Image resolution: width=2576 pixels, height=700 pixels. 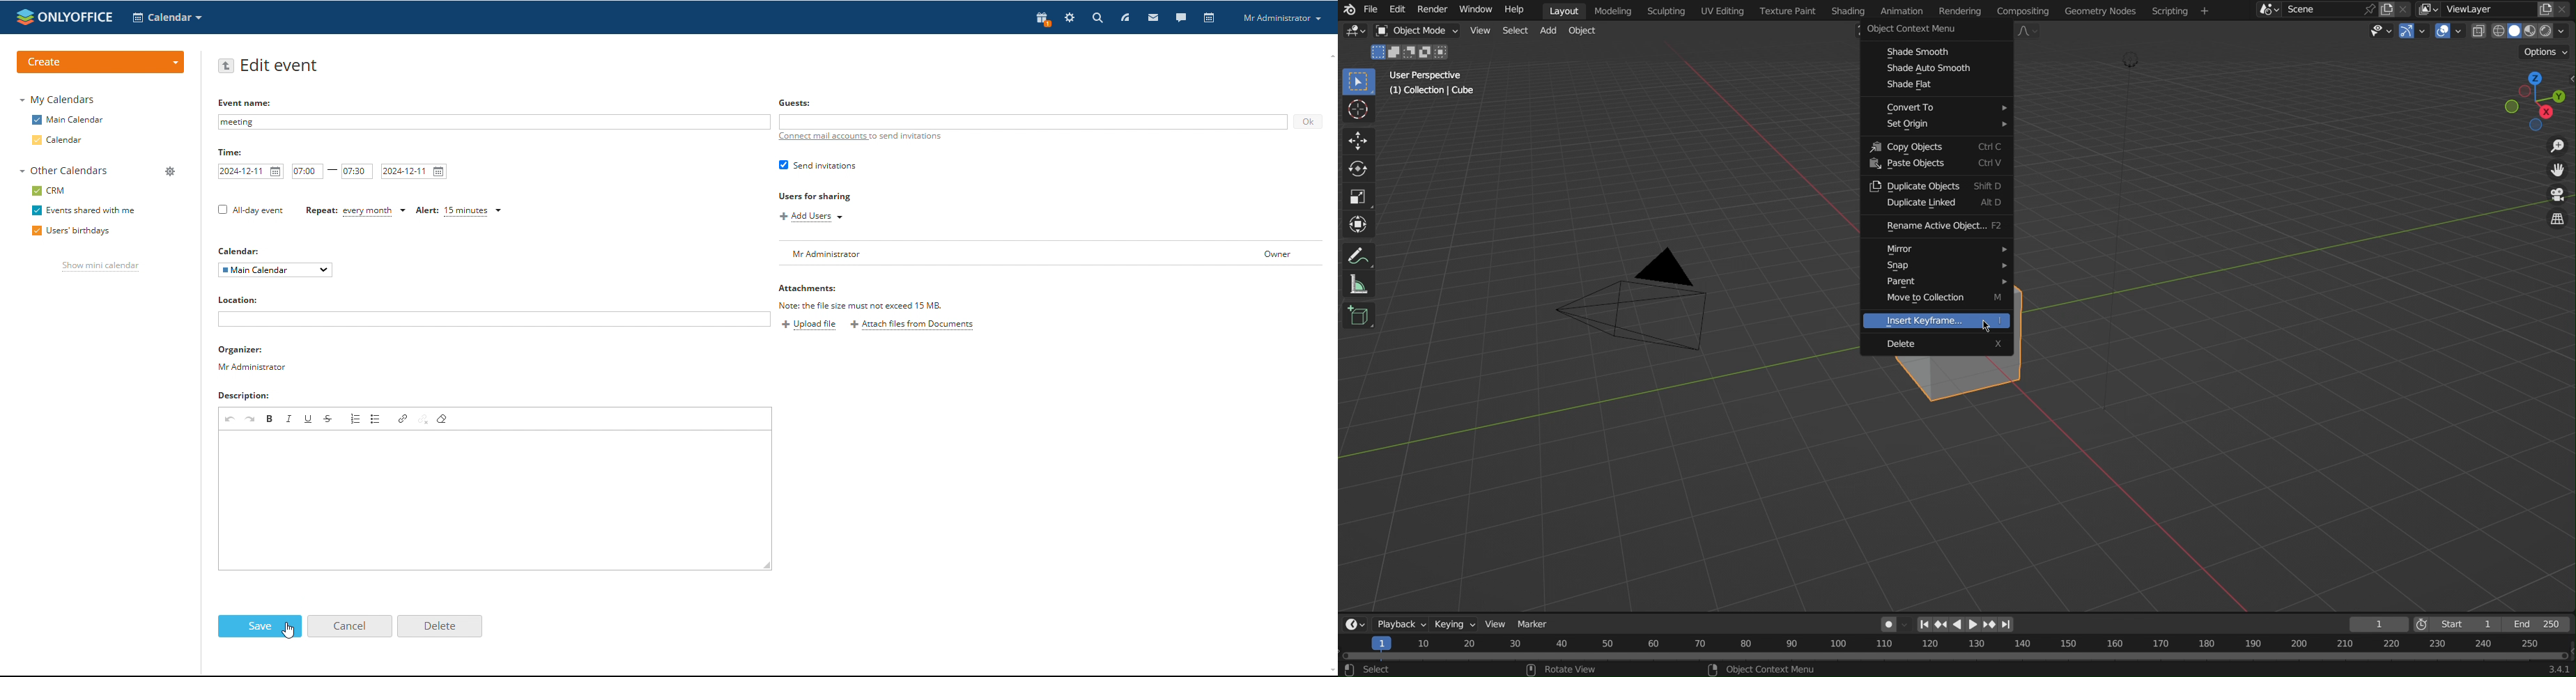 What do you see at coordinates (1766, 669) in the screenshot?
I see `object context menu` at bounding box center [1766, 669].